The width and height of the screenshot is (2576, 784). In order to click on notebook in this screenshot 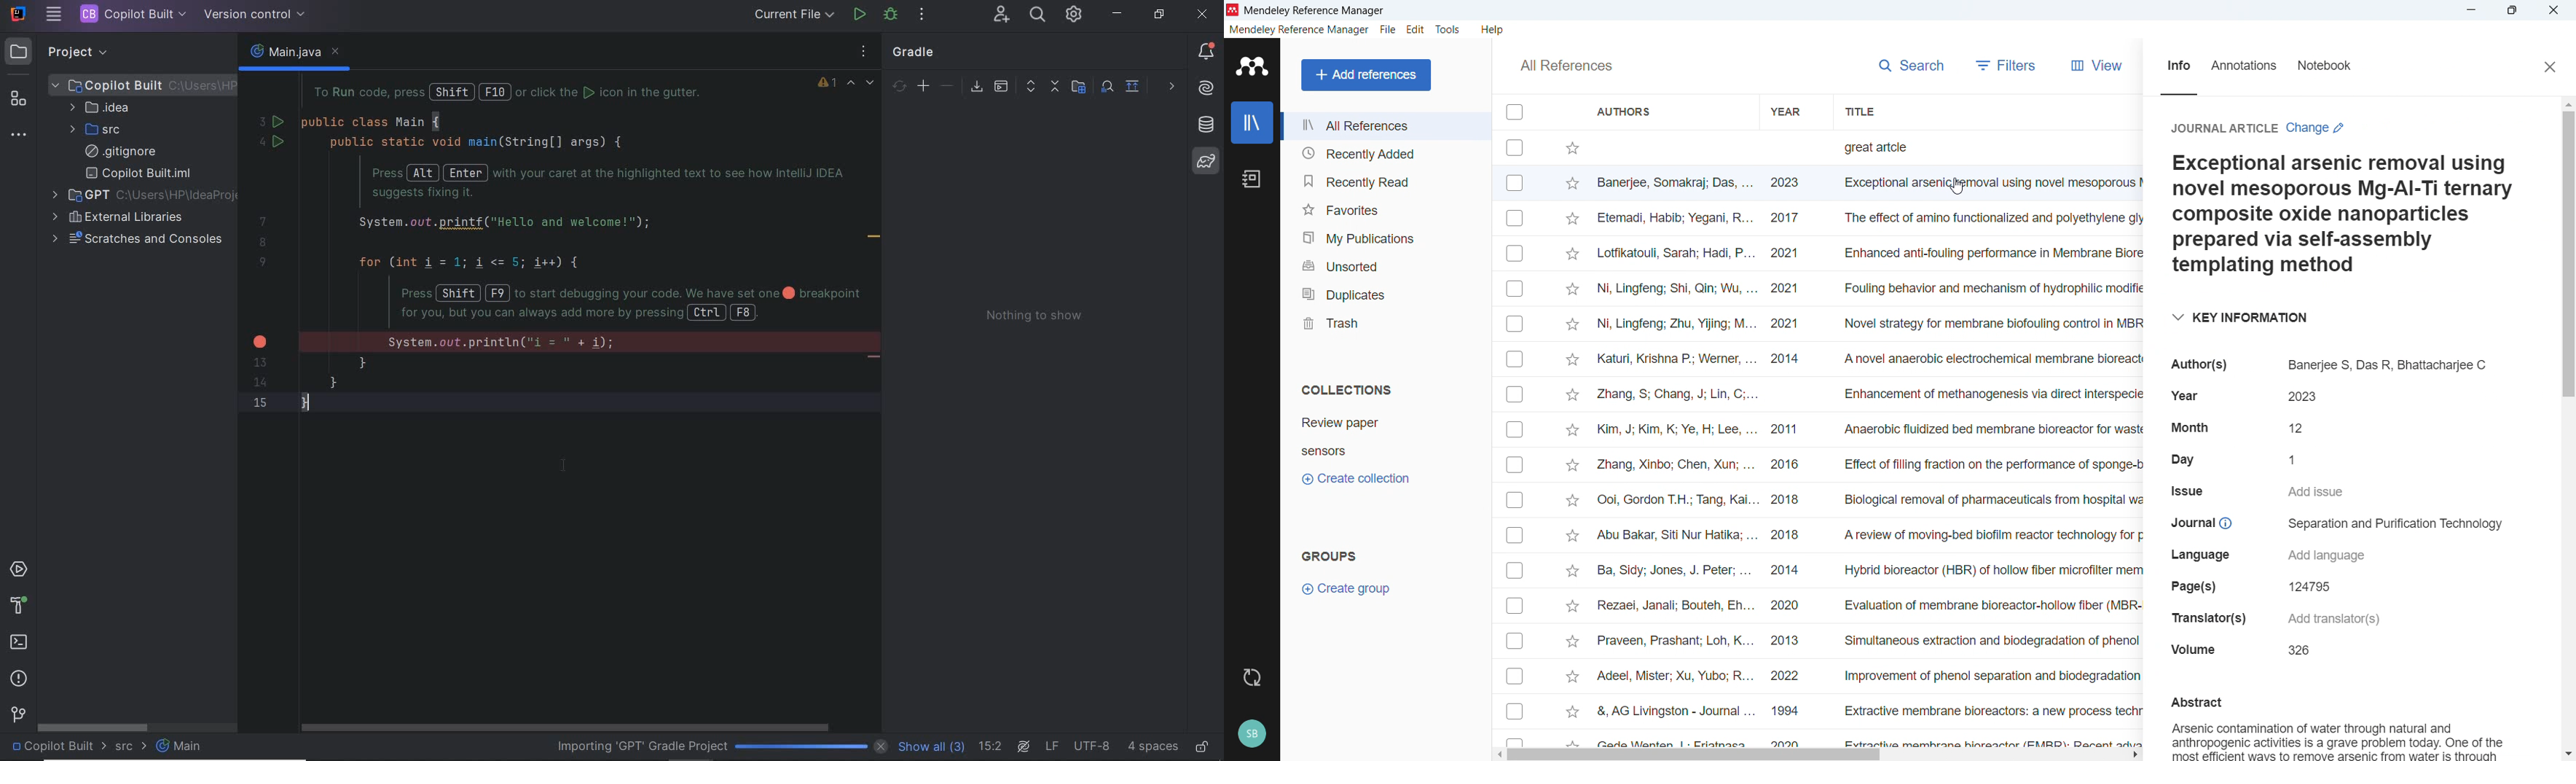, I will do `click(1251, 178)`.